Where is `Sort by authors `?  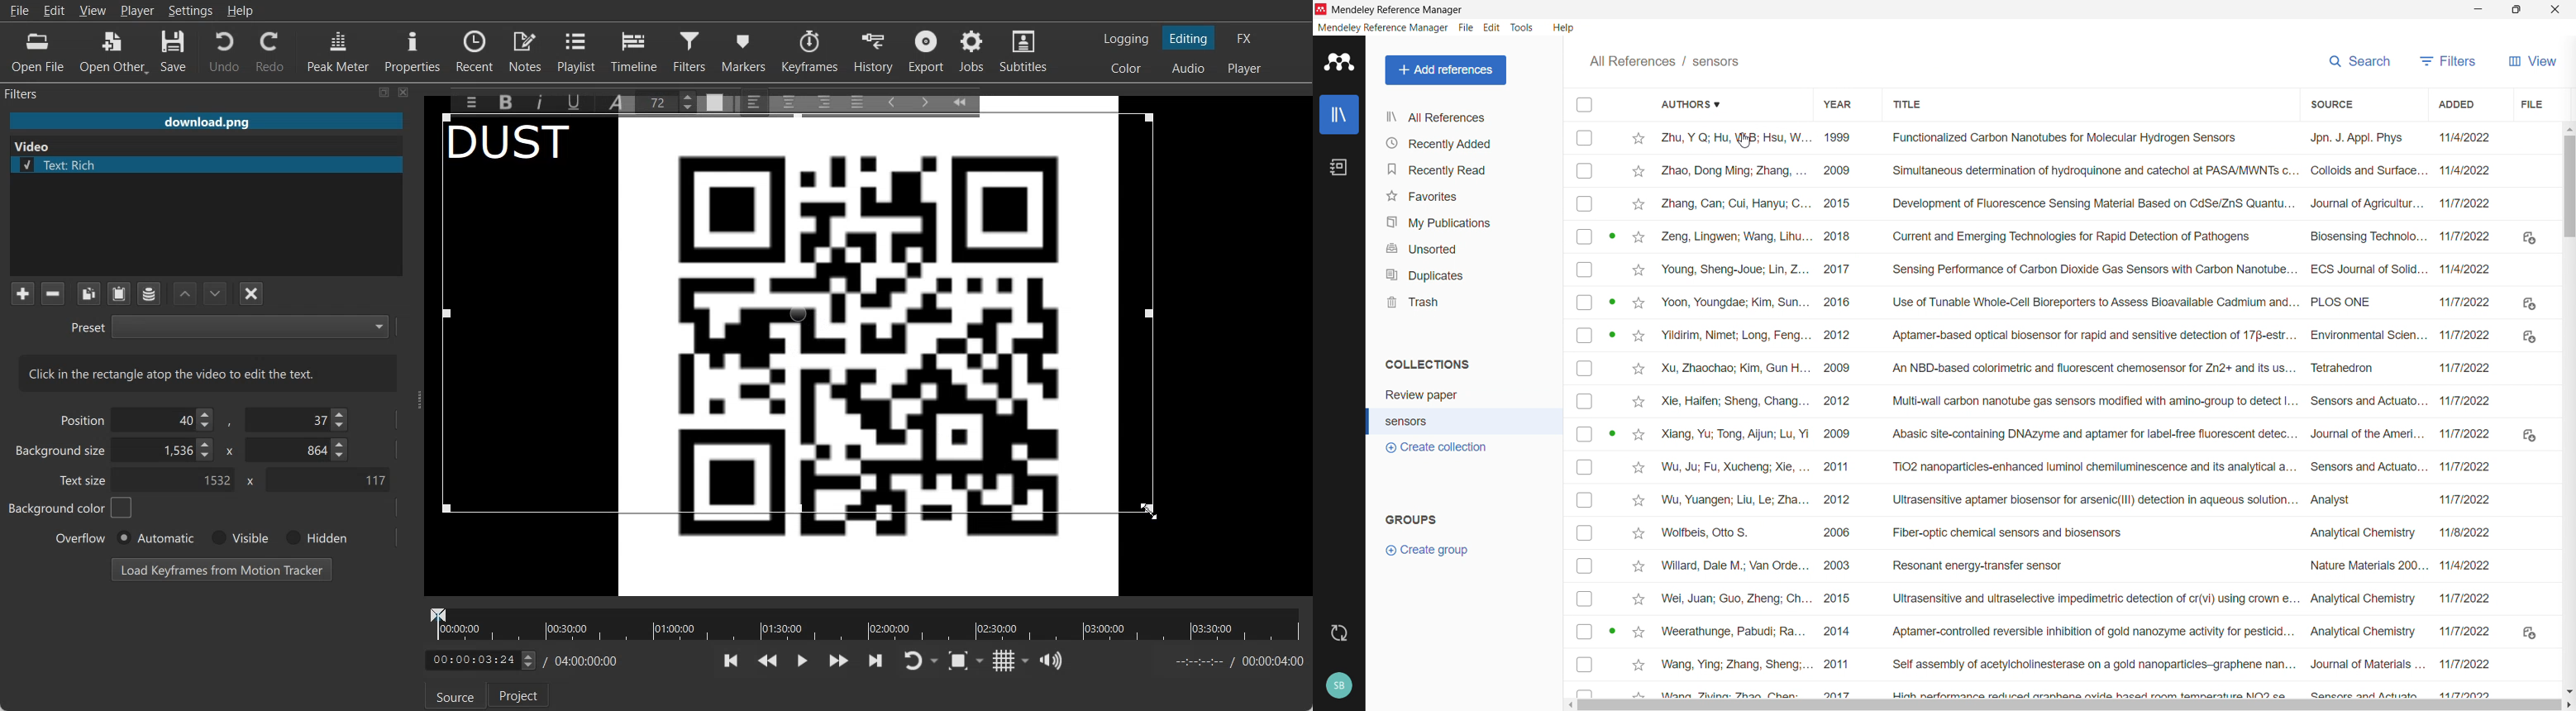 Sort by authors  is located at coordinates (1693, 103).